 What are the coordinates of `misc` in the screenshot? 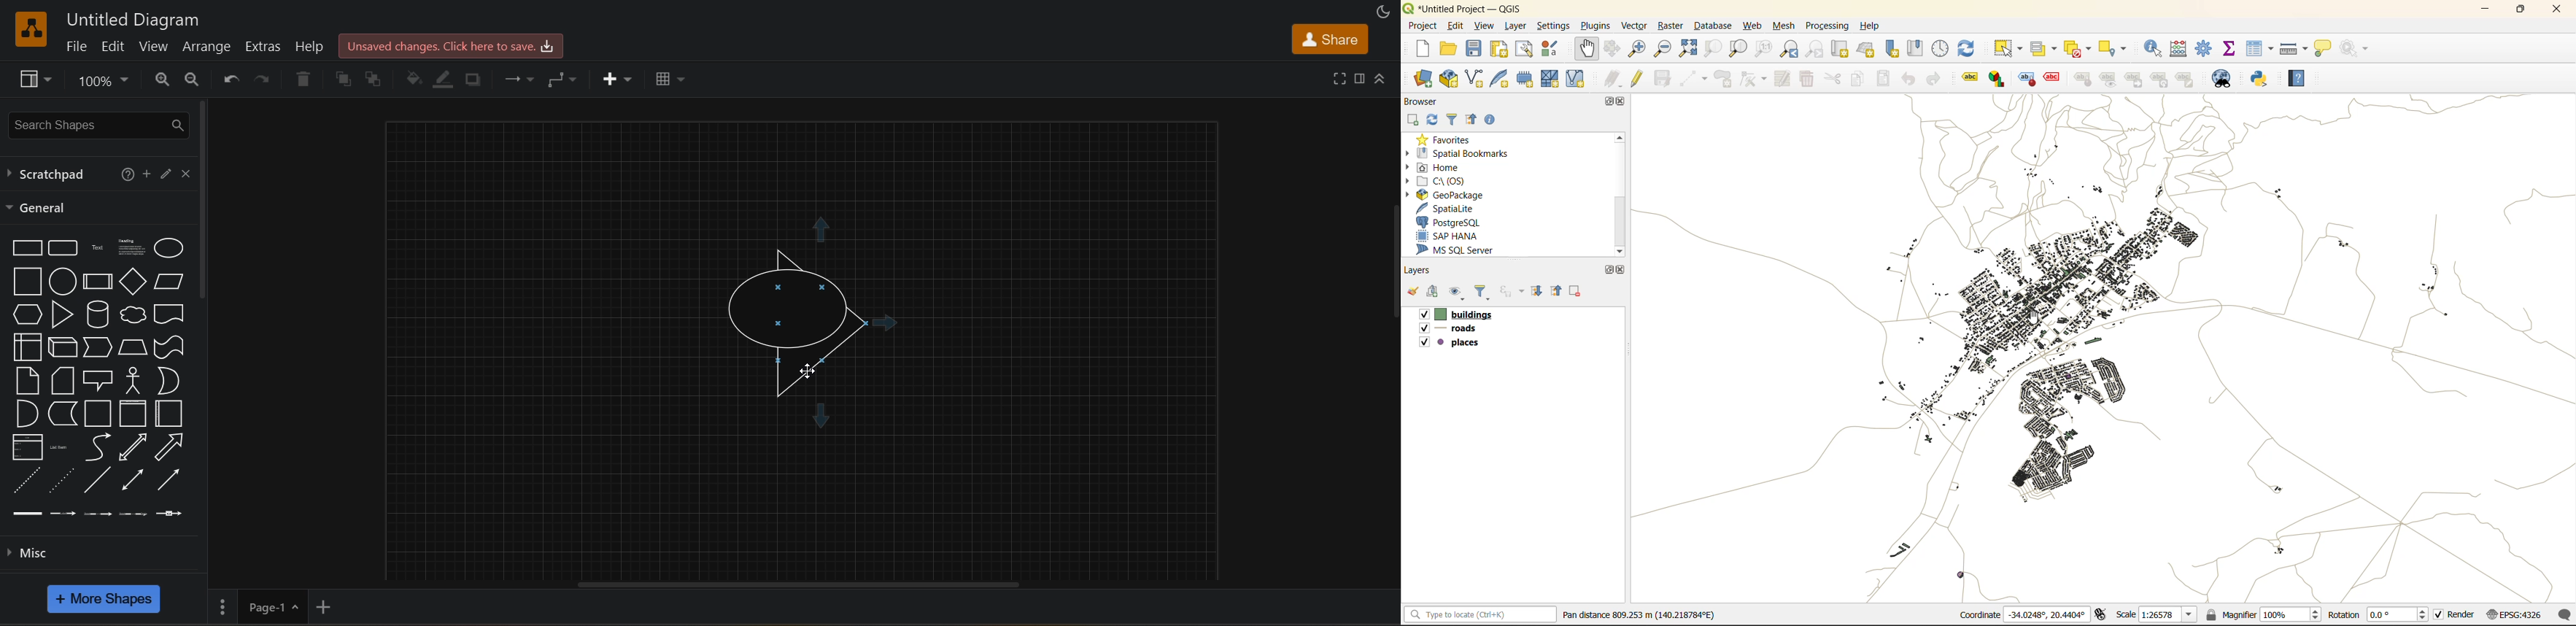 It's located at (38, 554).